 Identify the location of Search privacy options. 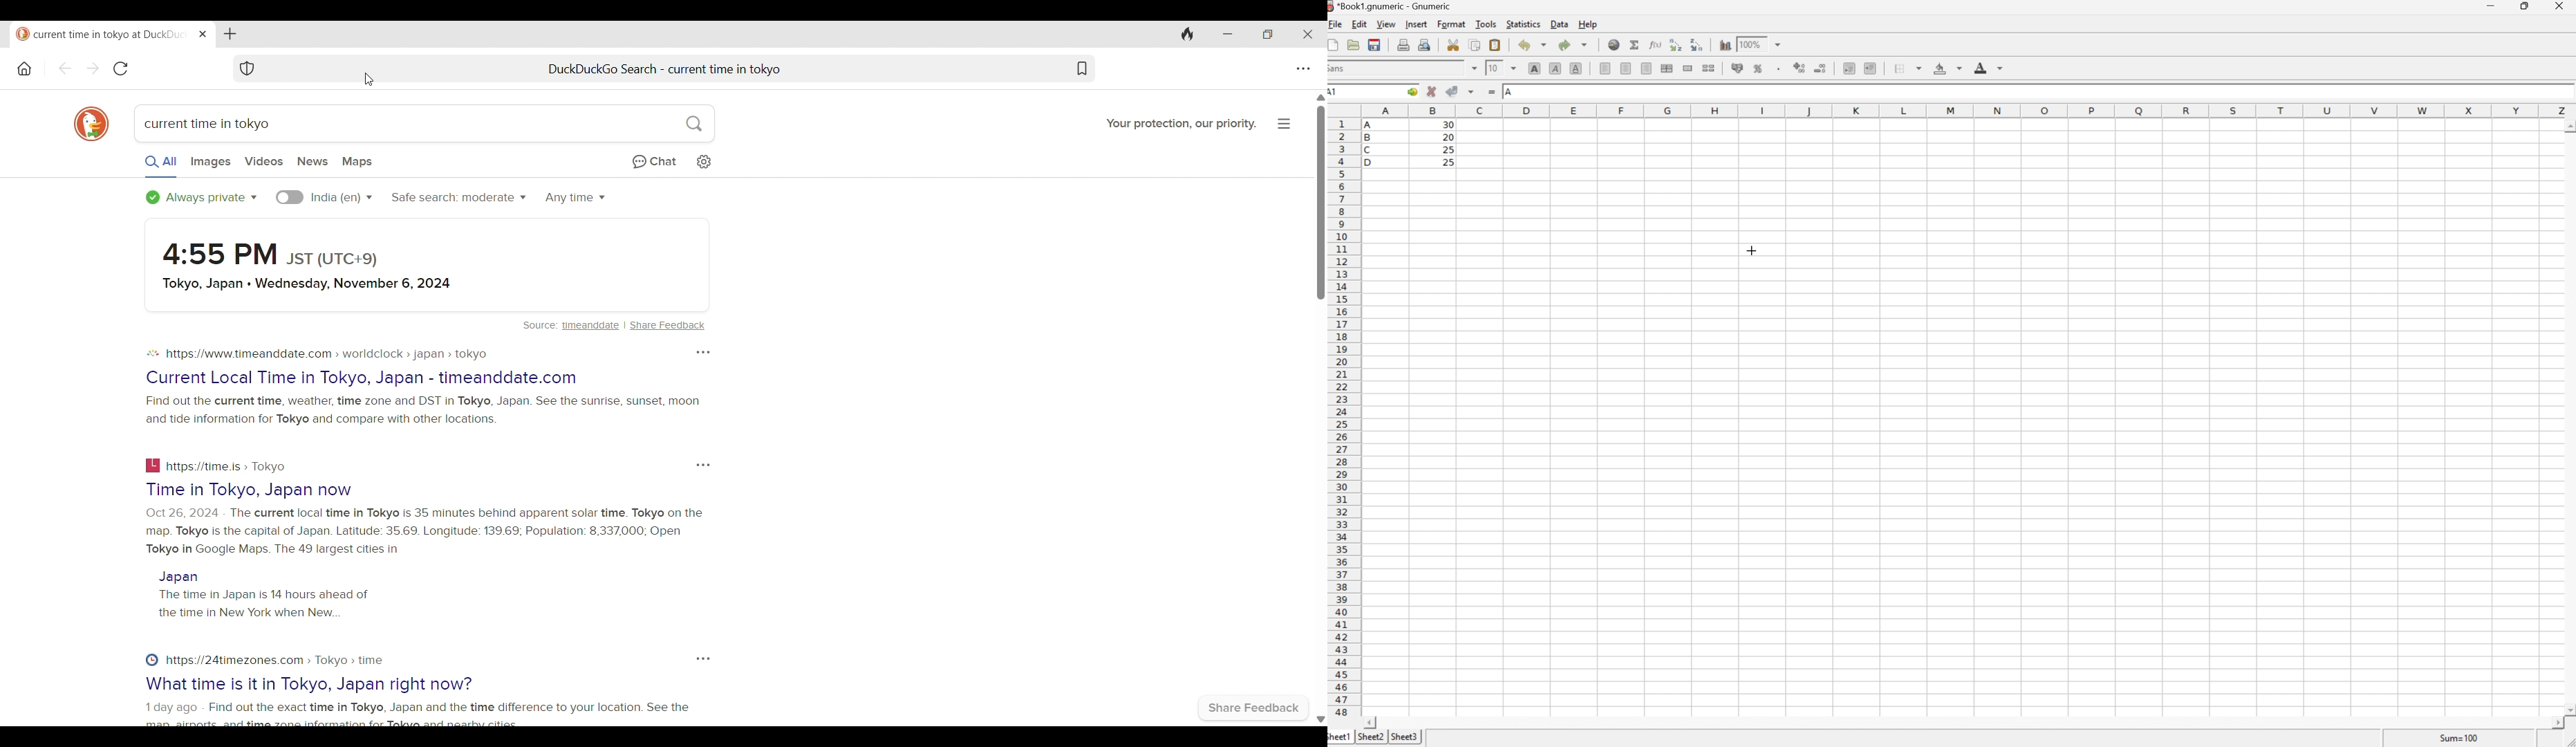
(201, 197).